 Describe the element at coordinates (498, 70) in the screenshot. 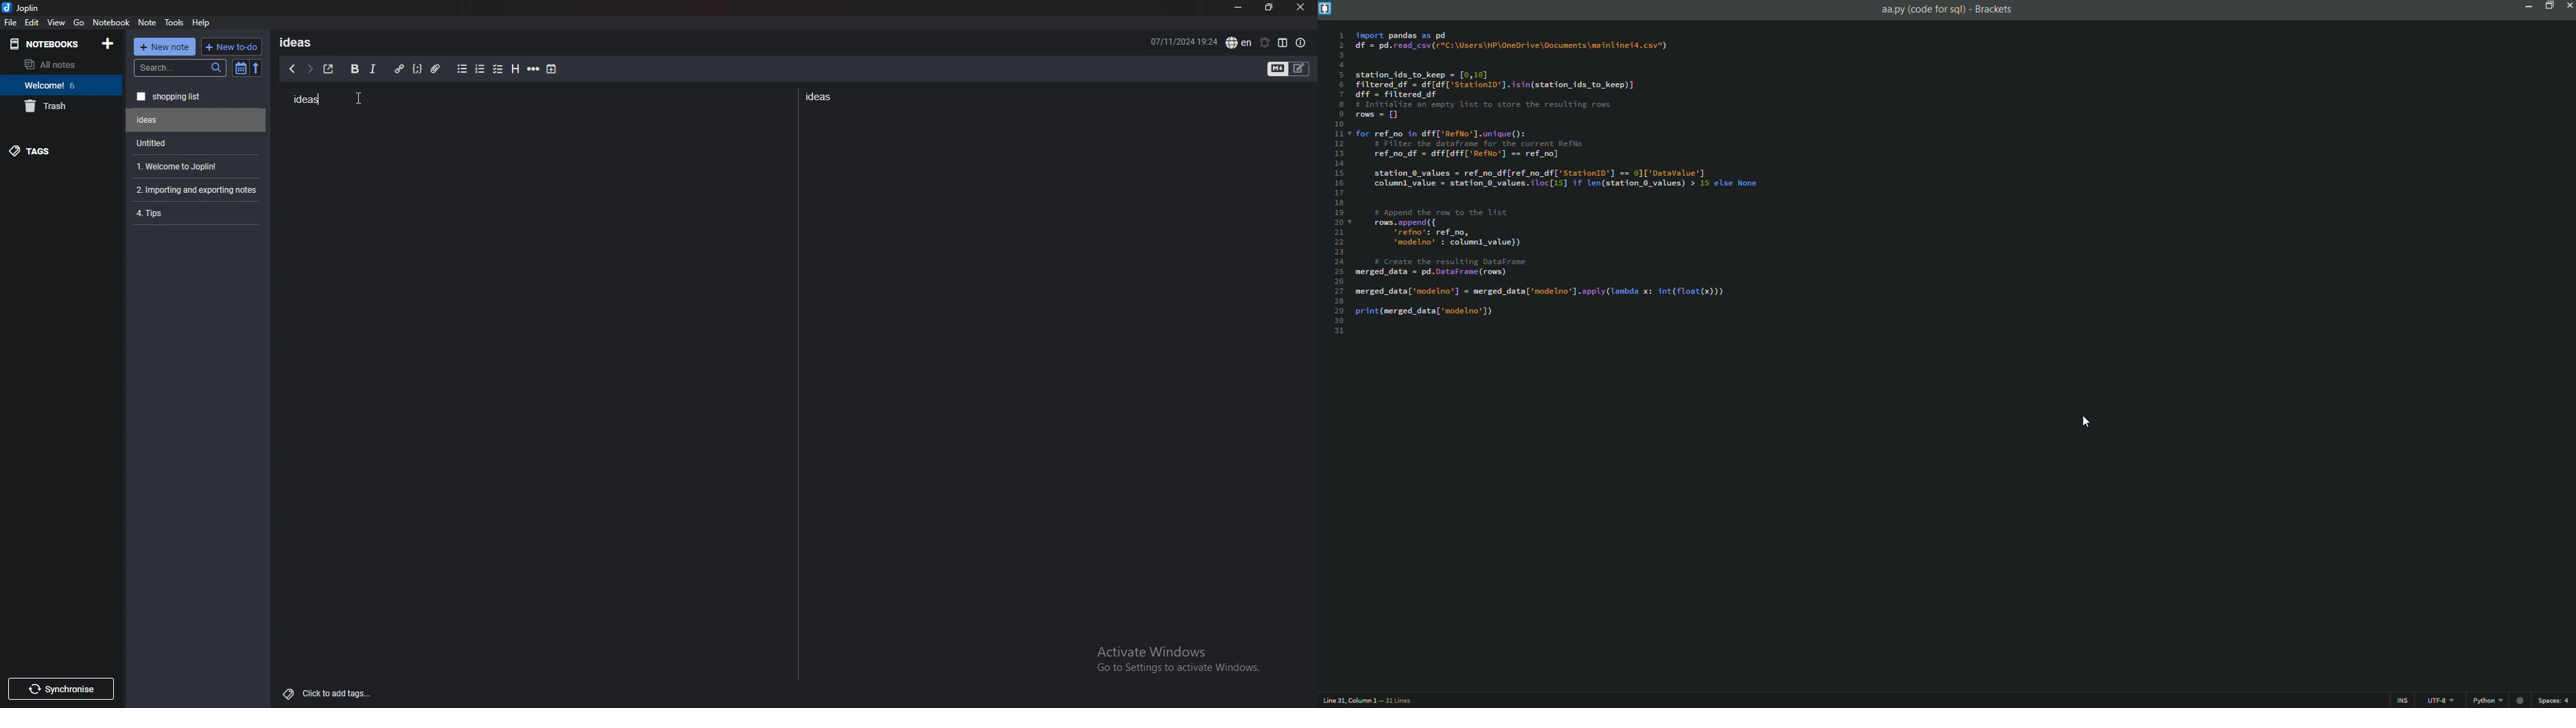

I see `checkbox` at that location.